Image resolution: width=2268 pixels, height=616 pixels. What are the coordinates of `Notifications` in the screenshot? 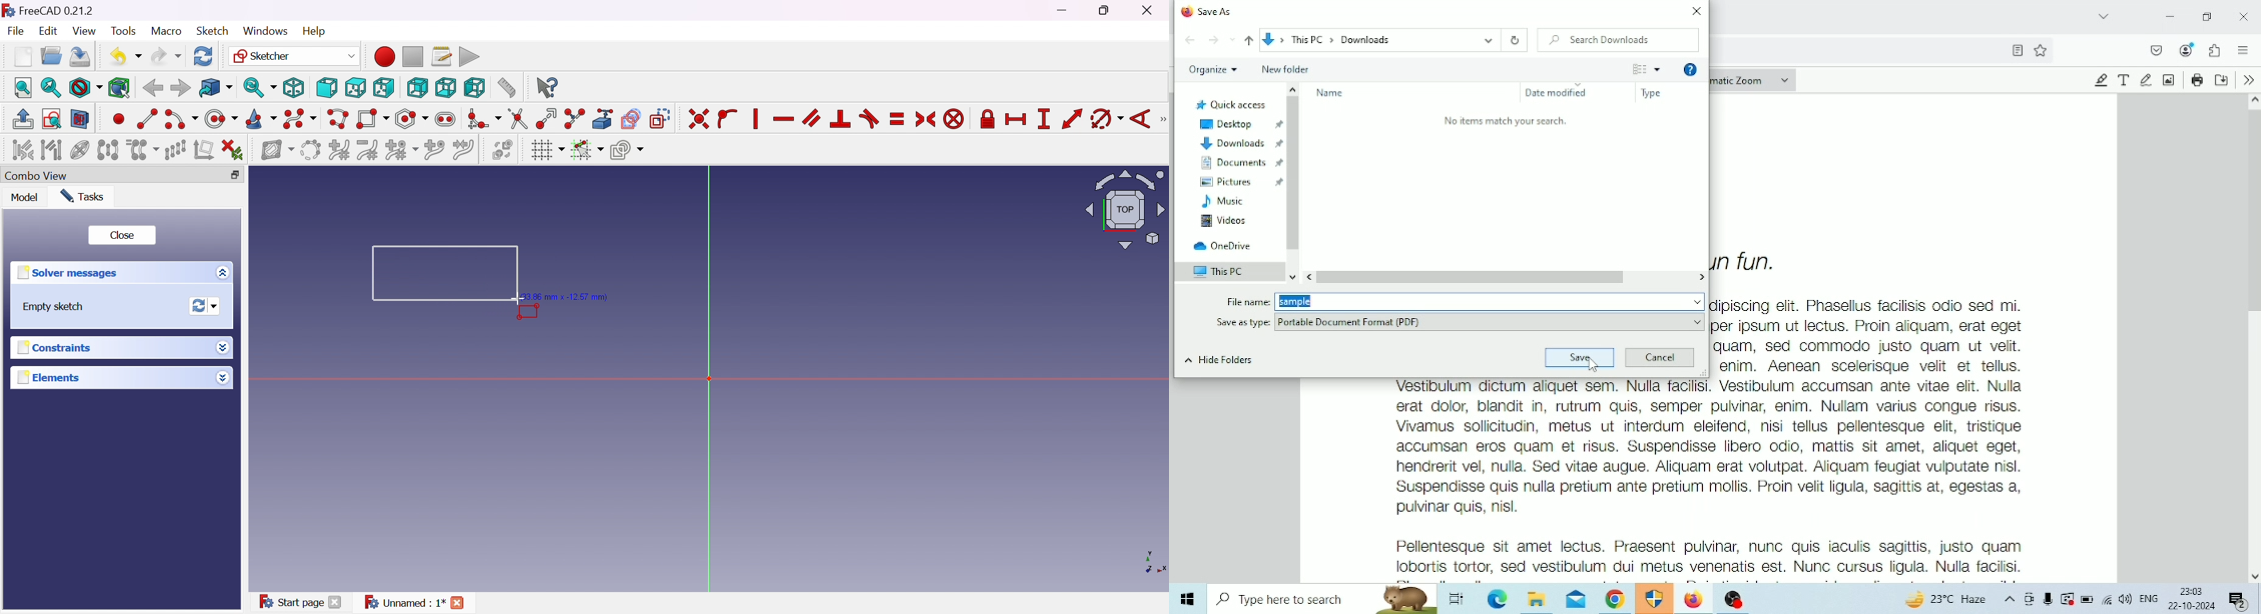 It's located at (2239, 601).